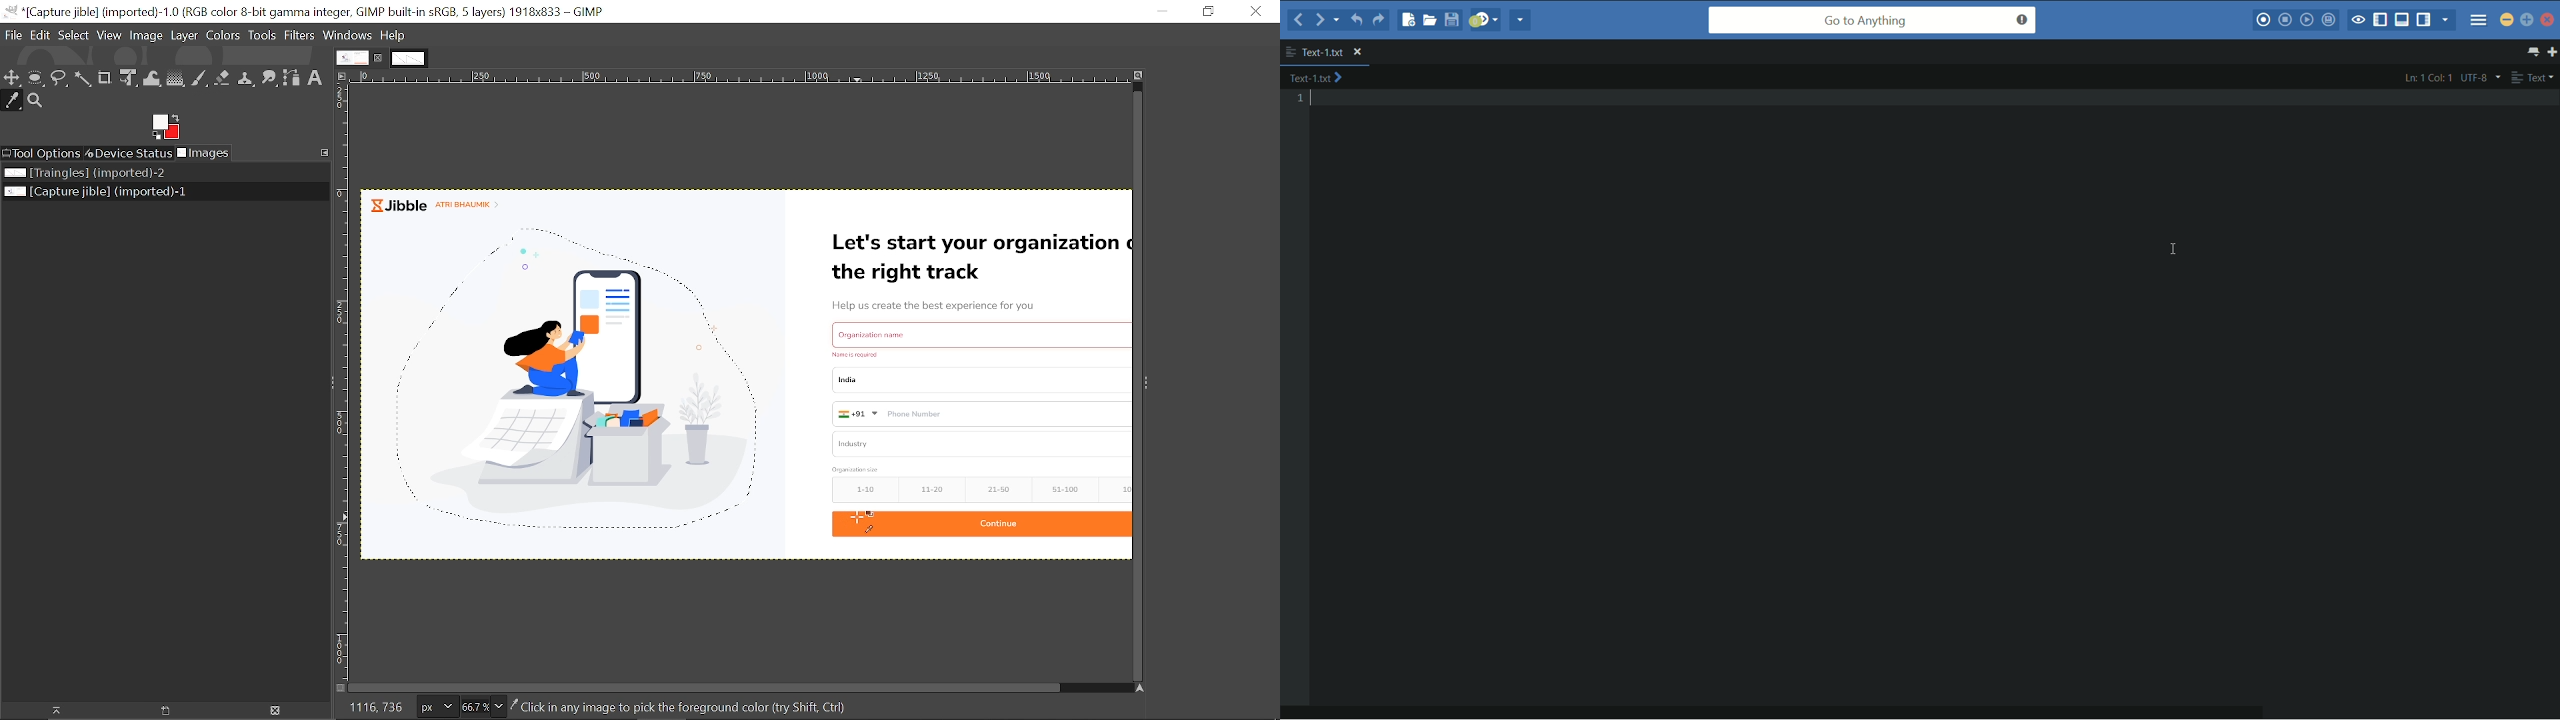 The image size is (2576, 728). Describe the element at coordinates (2306, 21) in the screenshot. I see `play last macro` at that location.